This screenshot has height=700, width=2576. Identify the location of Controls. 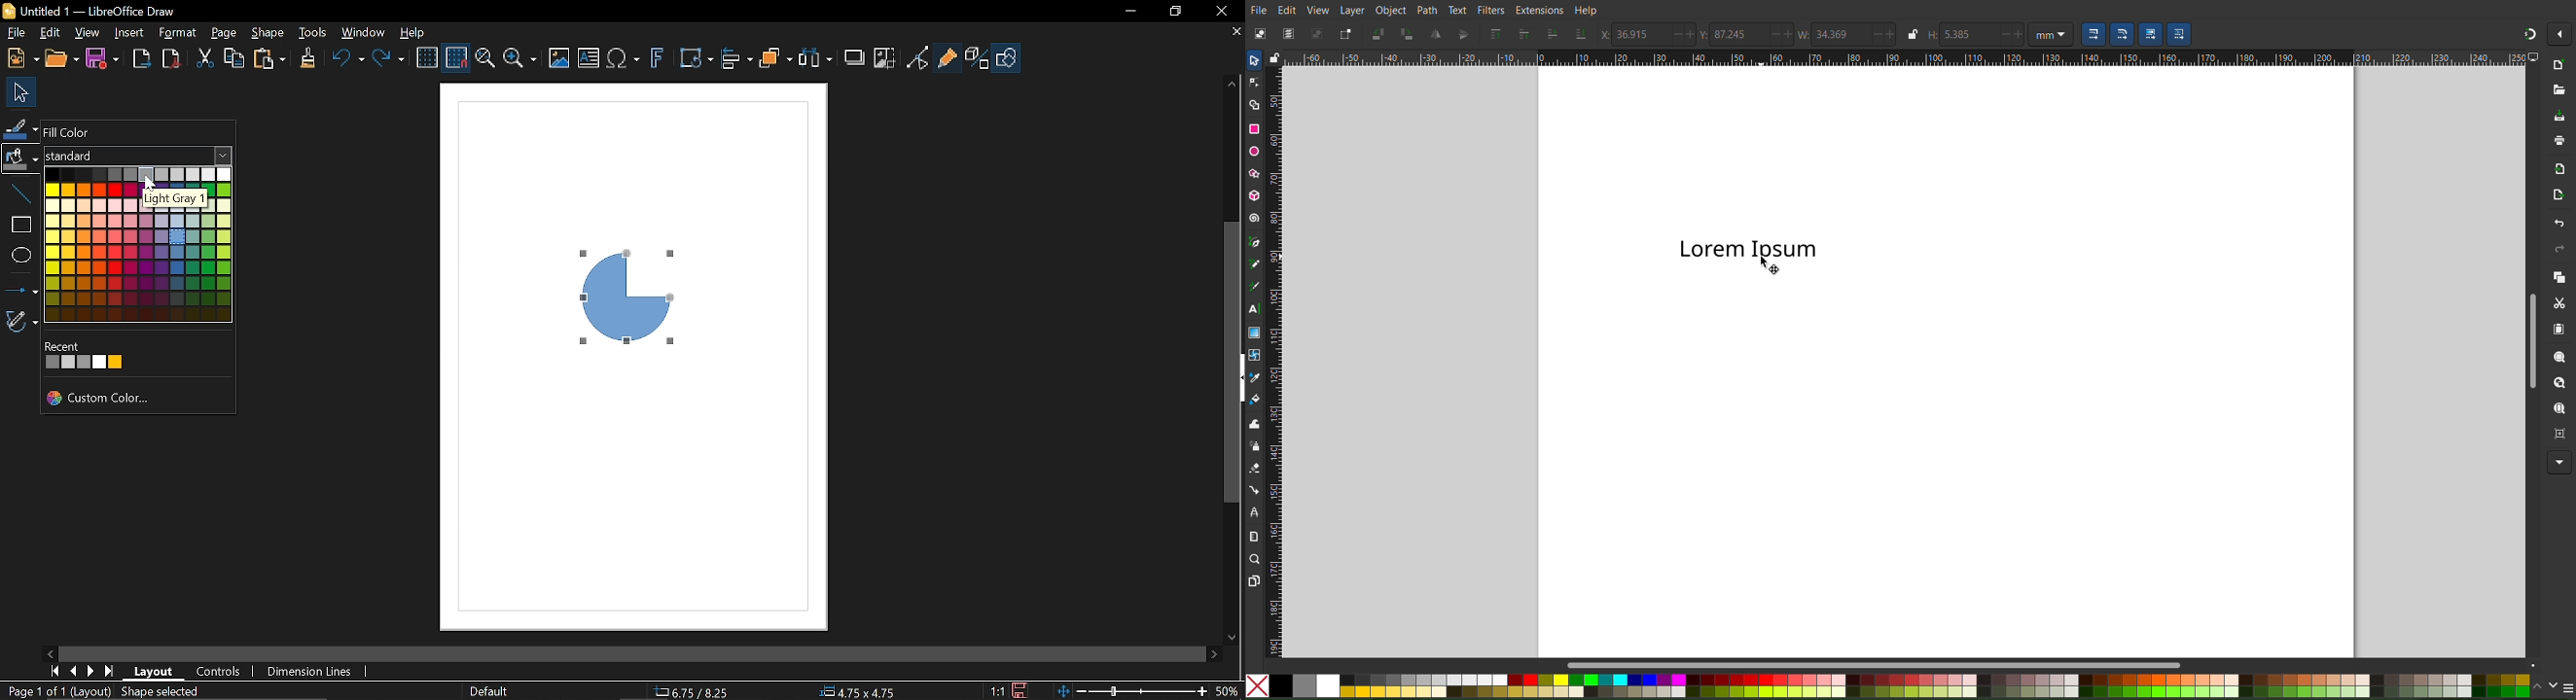
(219, 672).